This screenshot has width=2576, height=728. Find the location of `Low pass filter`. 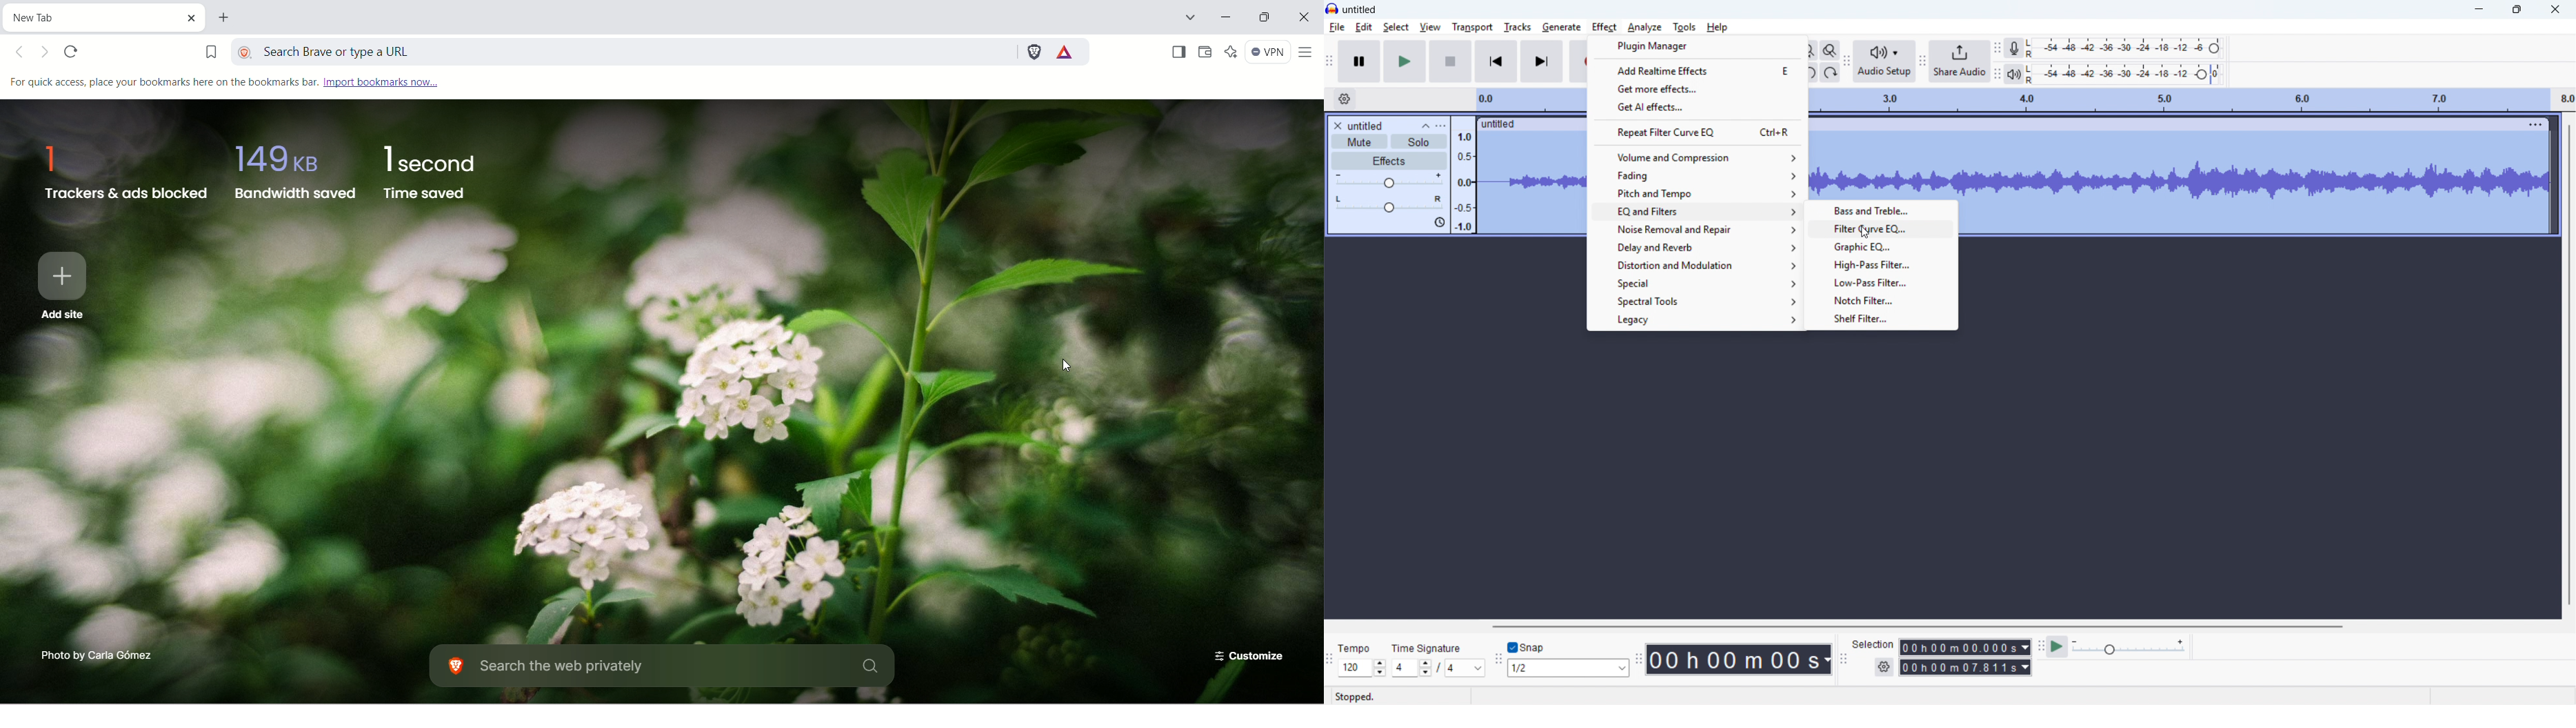

Low pass filter is located at coordinates (1880, 281).